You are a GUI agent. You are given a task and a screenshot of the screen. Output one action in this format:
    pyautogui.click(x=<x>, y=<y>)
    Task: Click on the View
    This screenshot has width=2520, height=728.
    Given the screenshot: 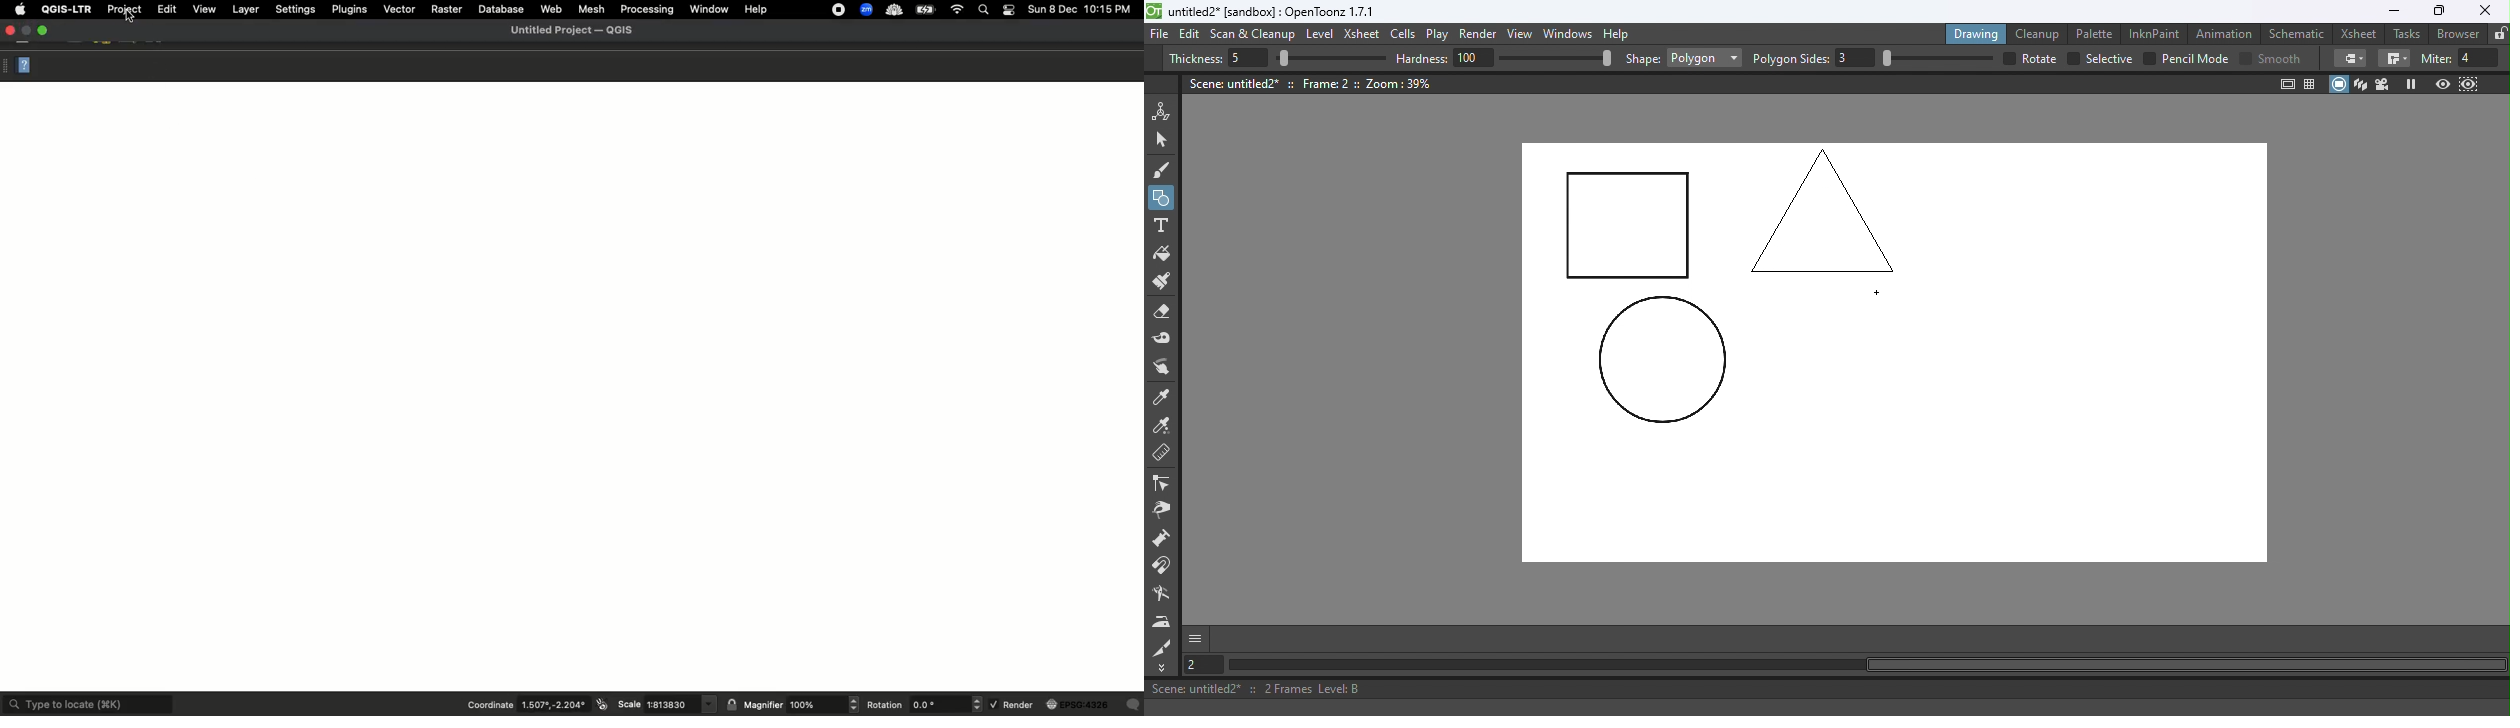 What is the action you would take?
    pyautogui.click(x=204, y=9)
    